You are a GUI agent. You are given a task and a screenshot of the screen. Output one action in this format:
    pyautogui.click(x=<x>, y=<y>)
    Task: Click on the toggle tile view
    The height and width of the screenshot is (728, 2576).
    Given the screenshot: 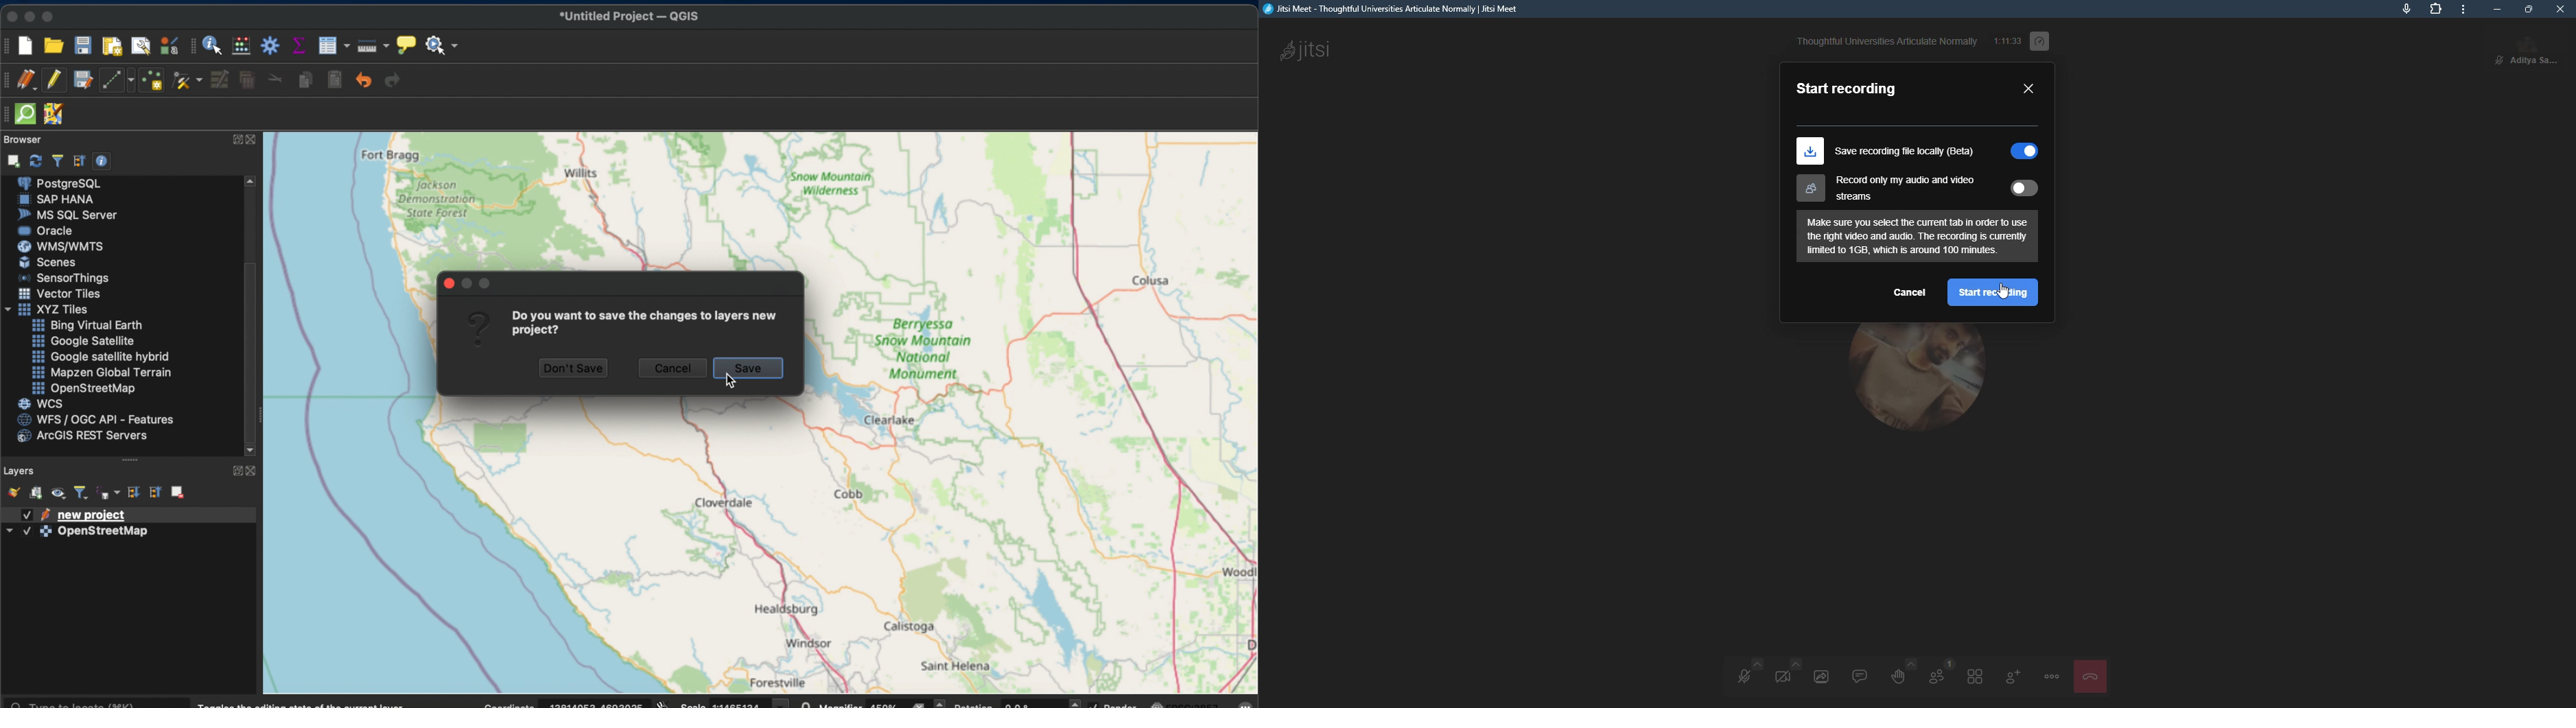 What is the action you would take?
    pyautogui.click(x=1975, y=677)
    